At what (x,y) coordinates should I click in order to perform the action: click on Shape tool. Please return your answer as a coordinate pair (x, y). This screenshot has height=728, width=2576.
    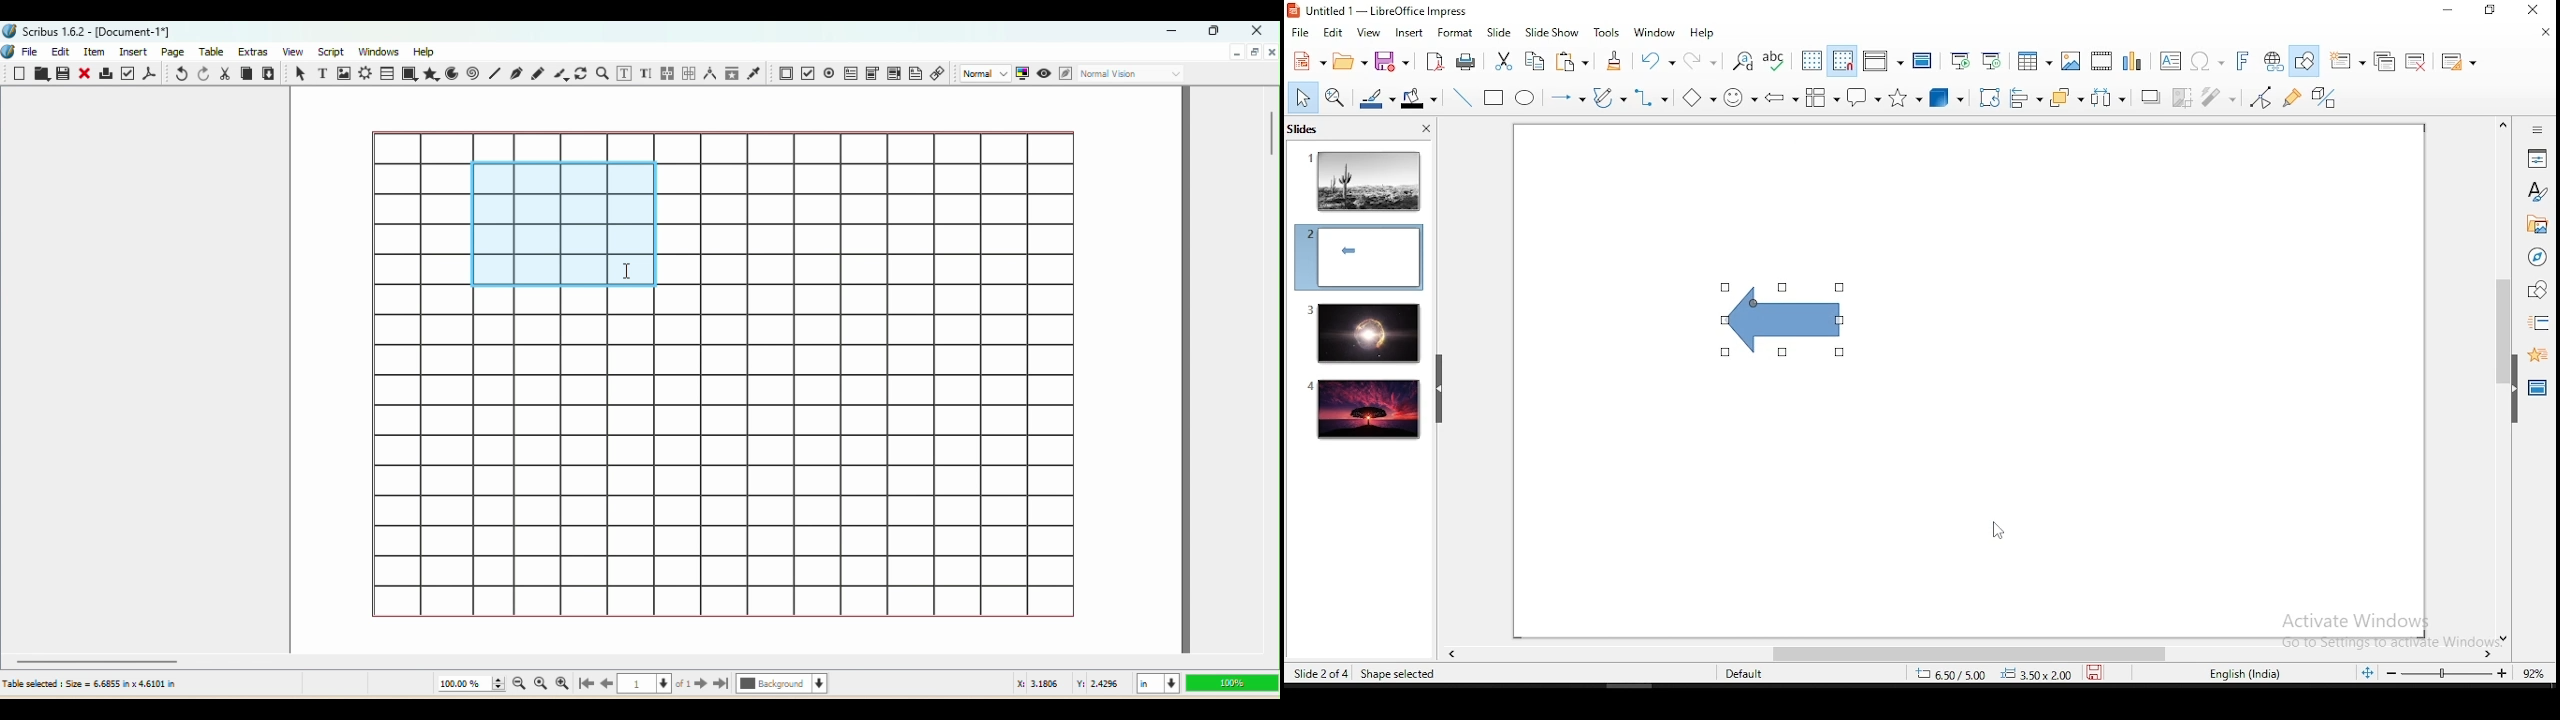
    Looking at the image, I should click on (410, 74).